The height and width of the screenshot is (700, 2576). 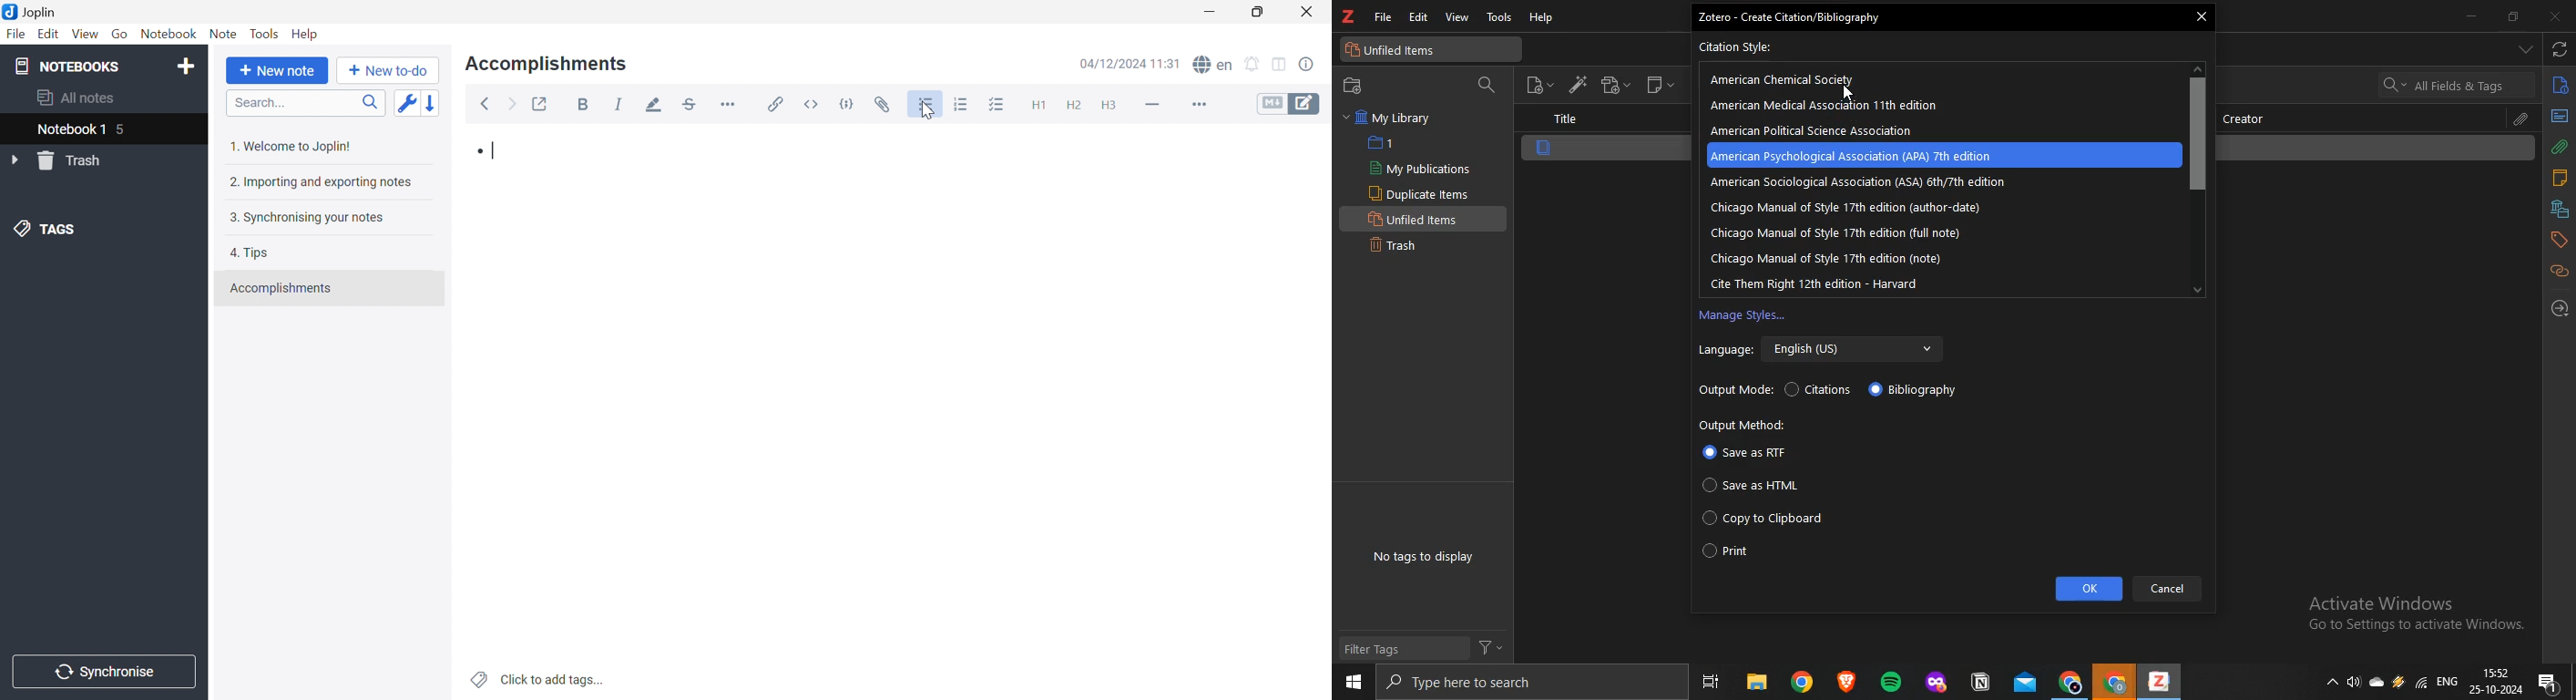 What do you see at coordinates (2560, 178) in the screenshot?
I see `notes` at bounding box center [2560, 178].